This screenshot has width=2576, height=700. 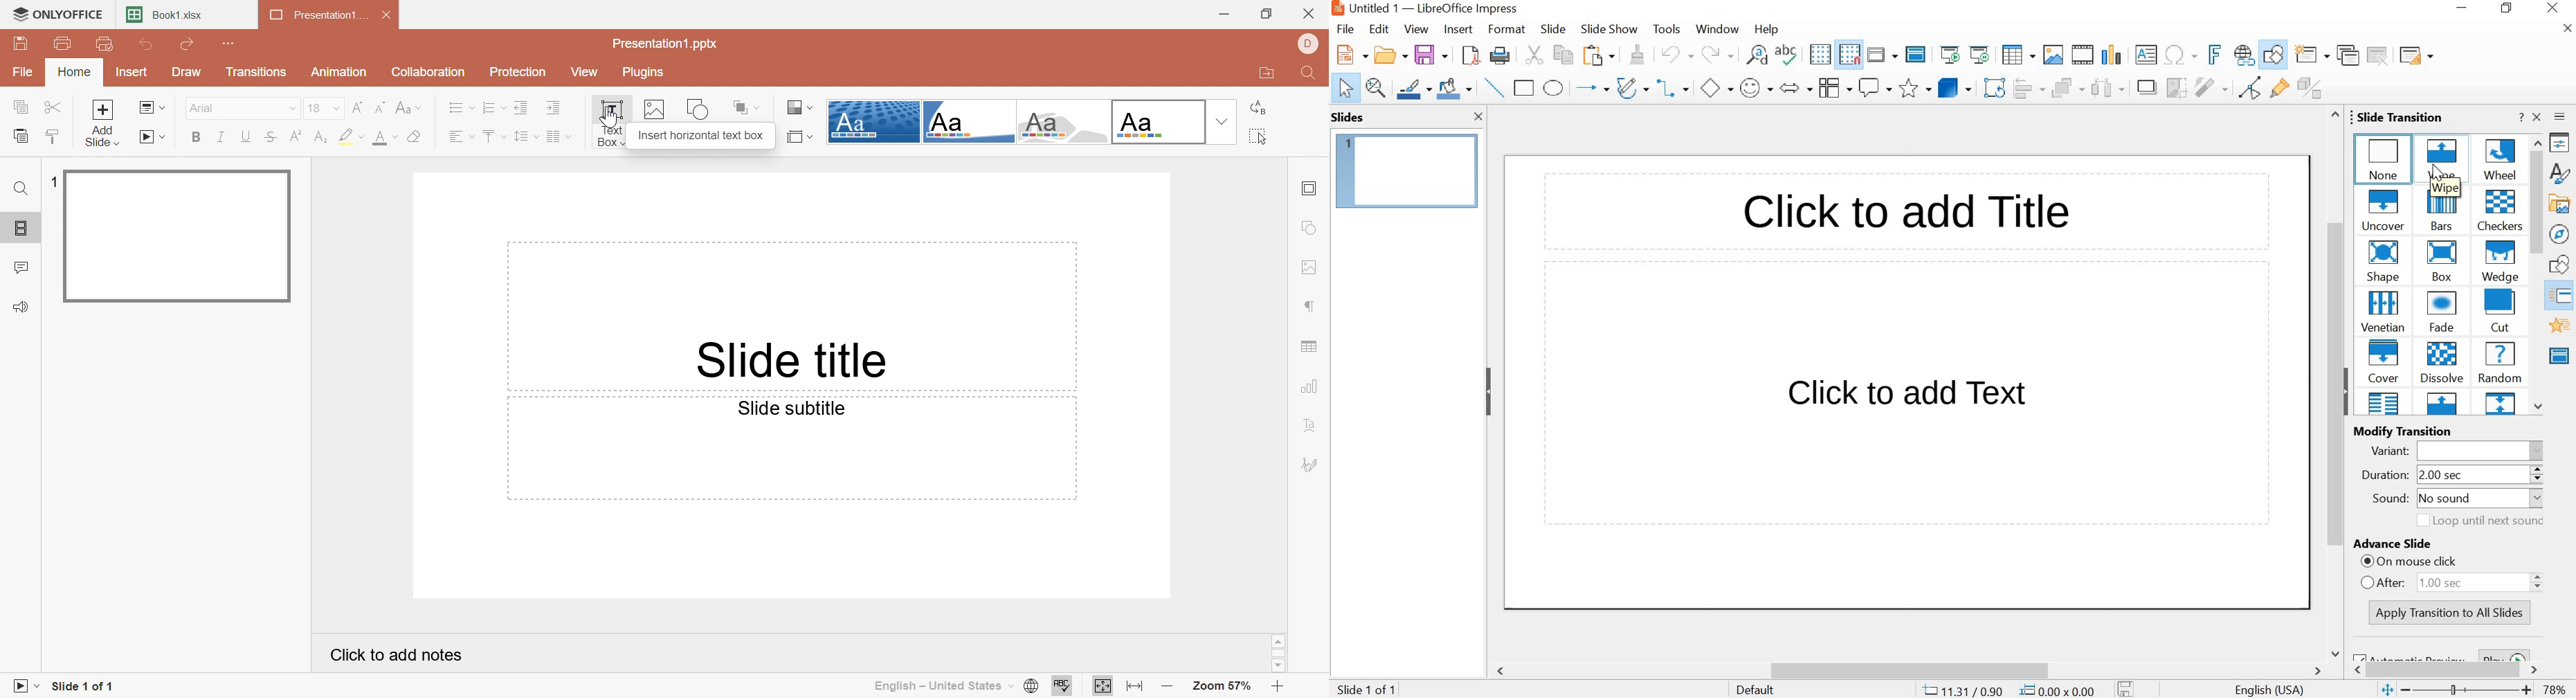 What do you see at coordinates (397, 656) in the screenshot?
I see `Click to add notes` at bounding box center [397, 656].